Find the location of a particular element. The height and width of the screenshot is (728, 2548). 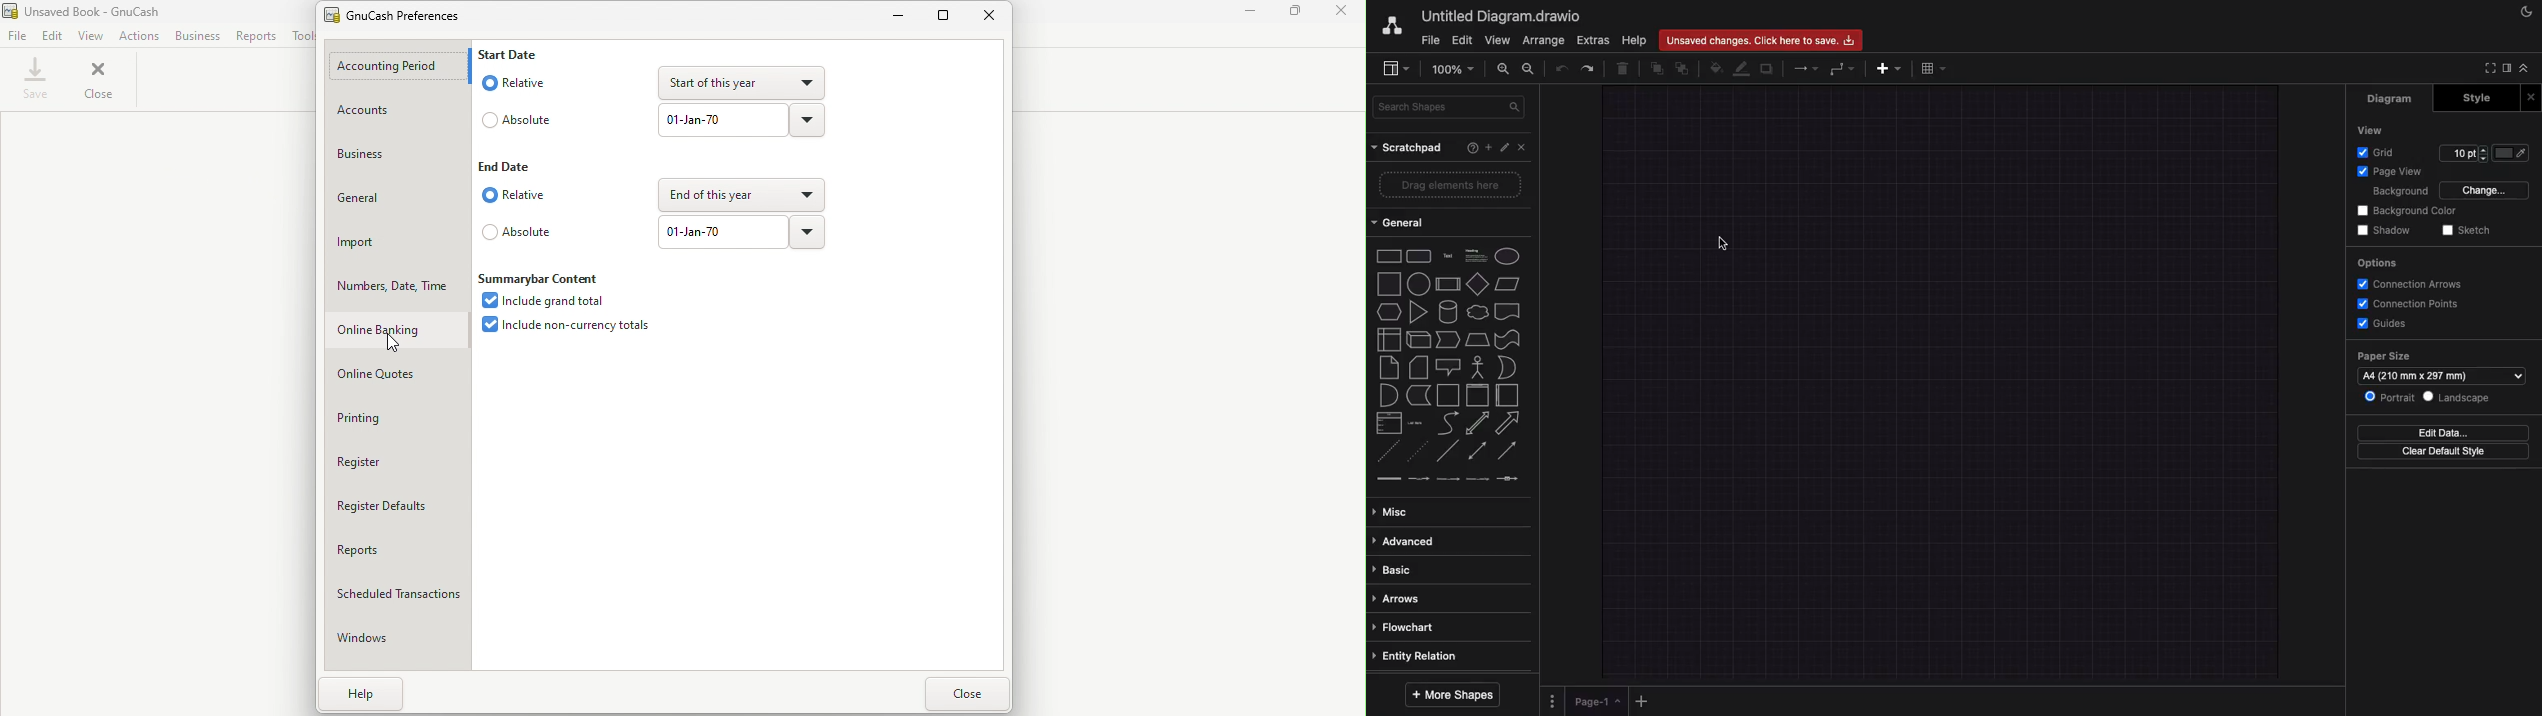

Advanced is located at coordinates (1405, 539).